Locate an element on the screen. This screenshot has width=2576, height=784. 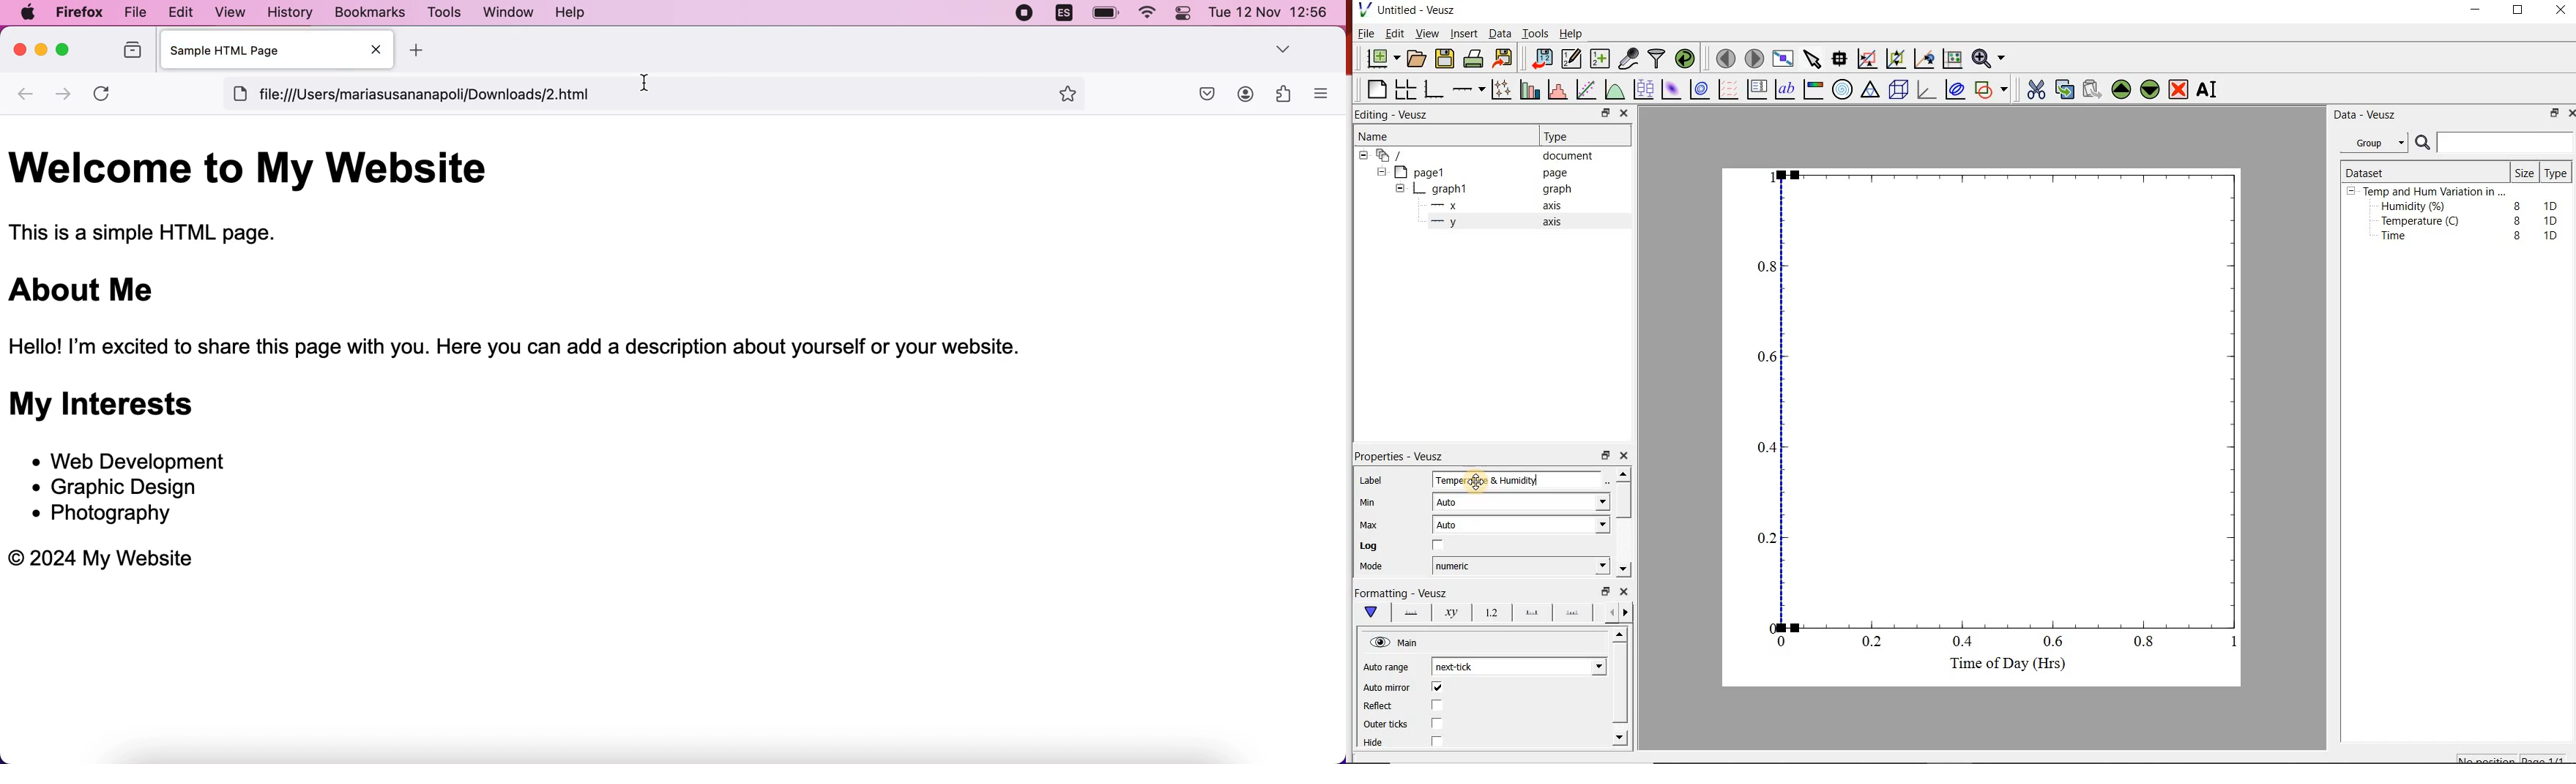
Tue 12 Nov 12:56 is located at coordinates (1266, 16).